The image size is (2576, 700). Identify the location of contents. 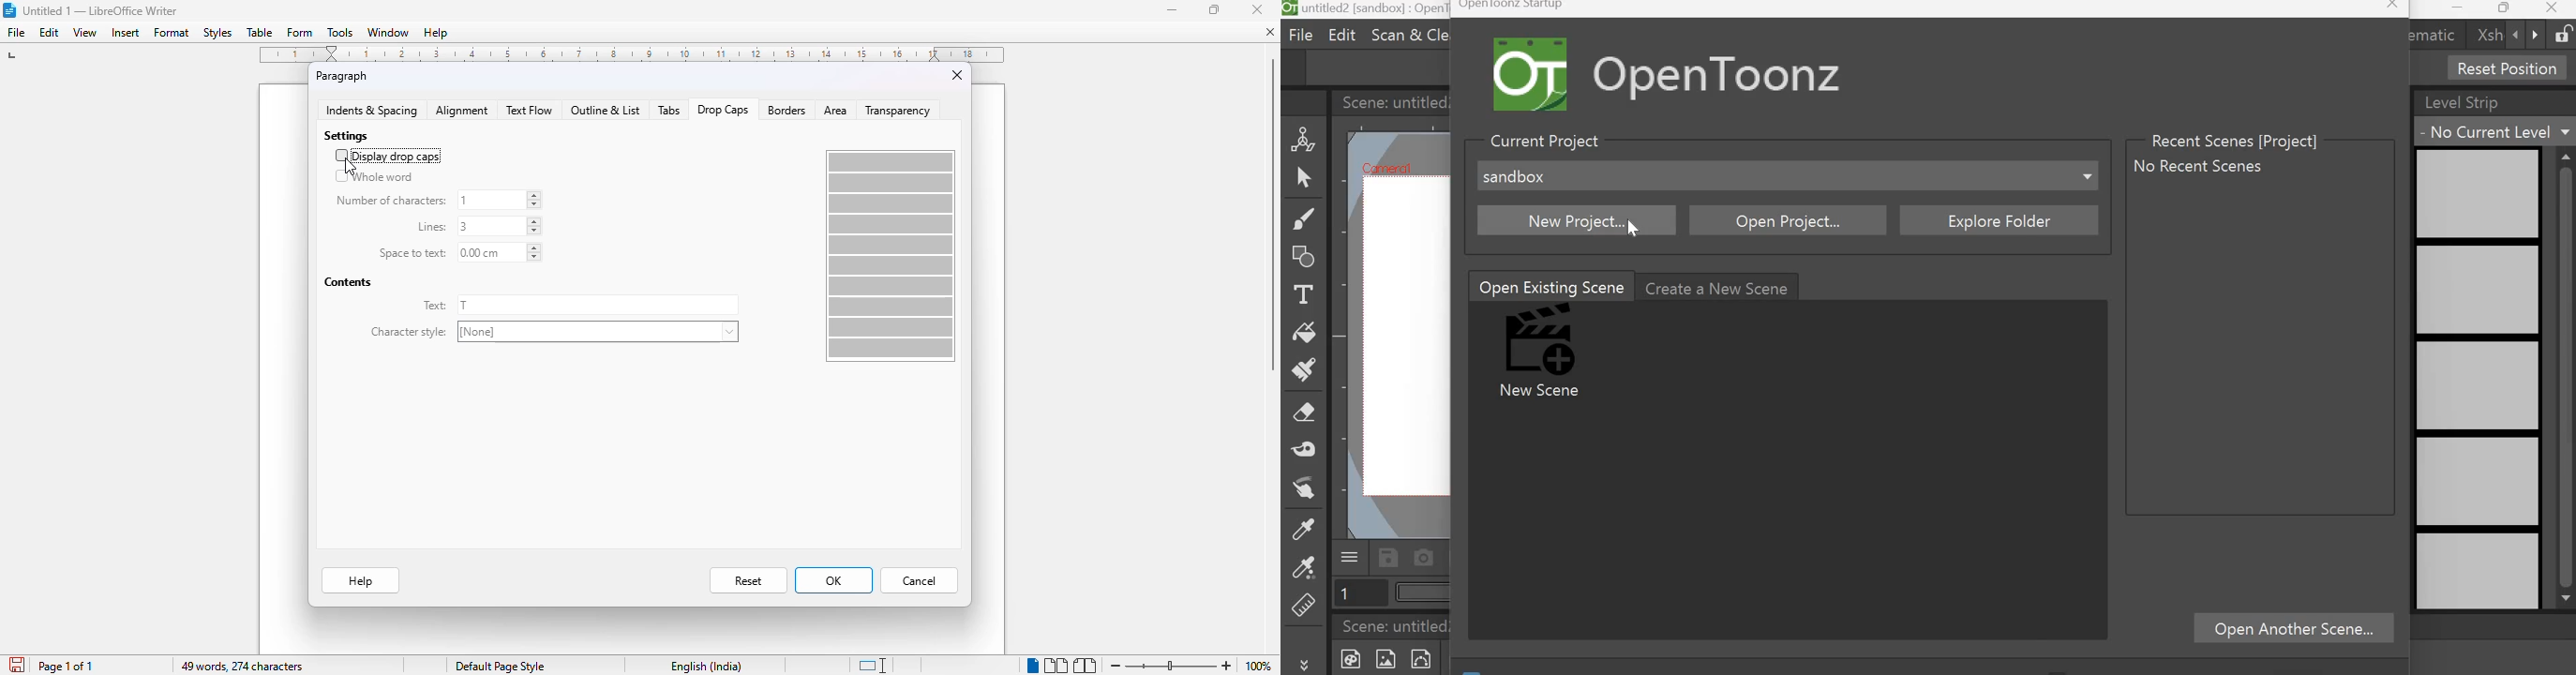
(348, 283).